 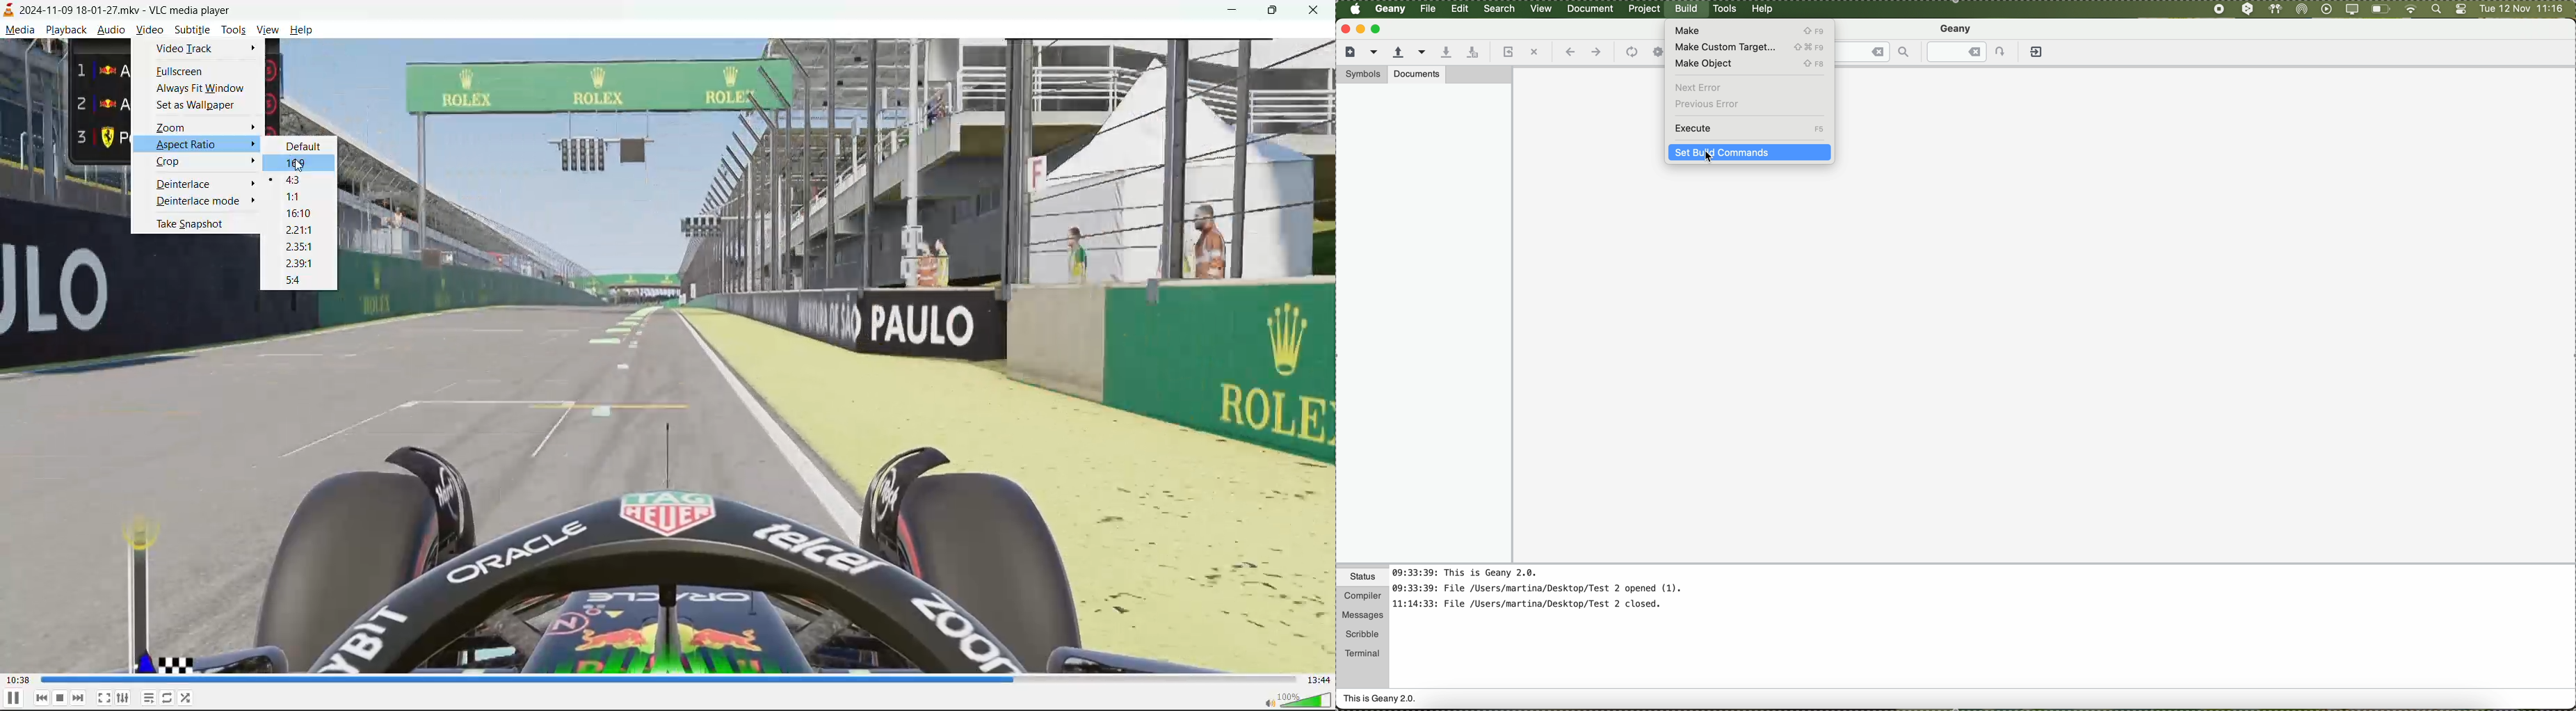 What do you see at coordinates (186, 48) in the screenshot?
I see `video track` at bounding box center [186, 48].